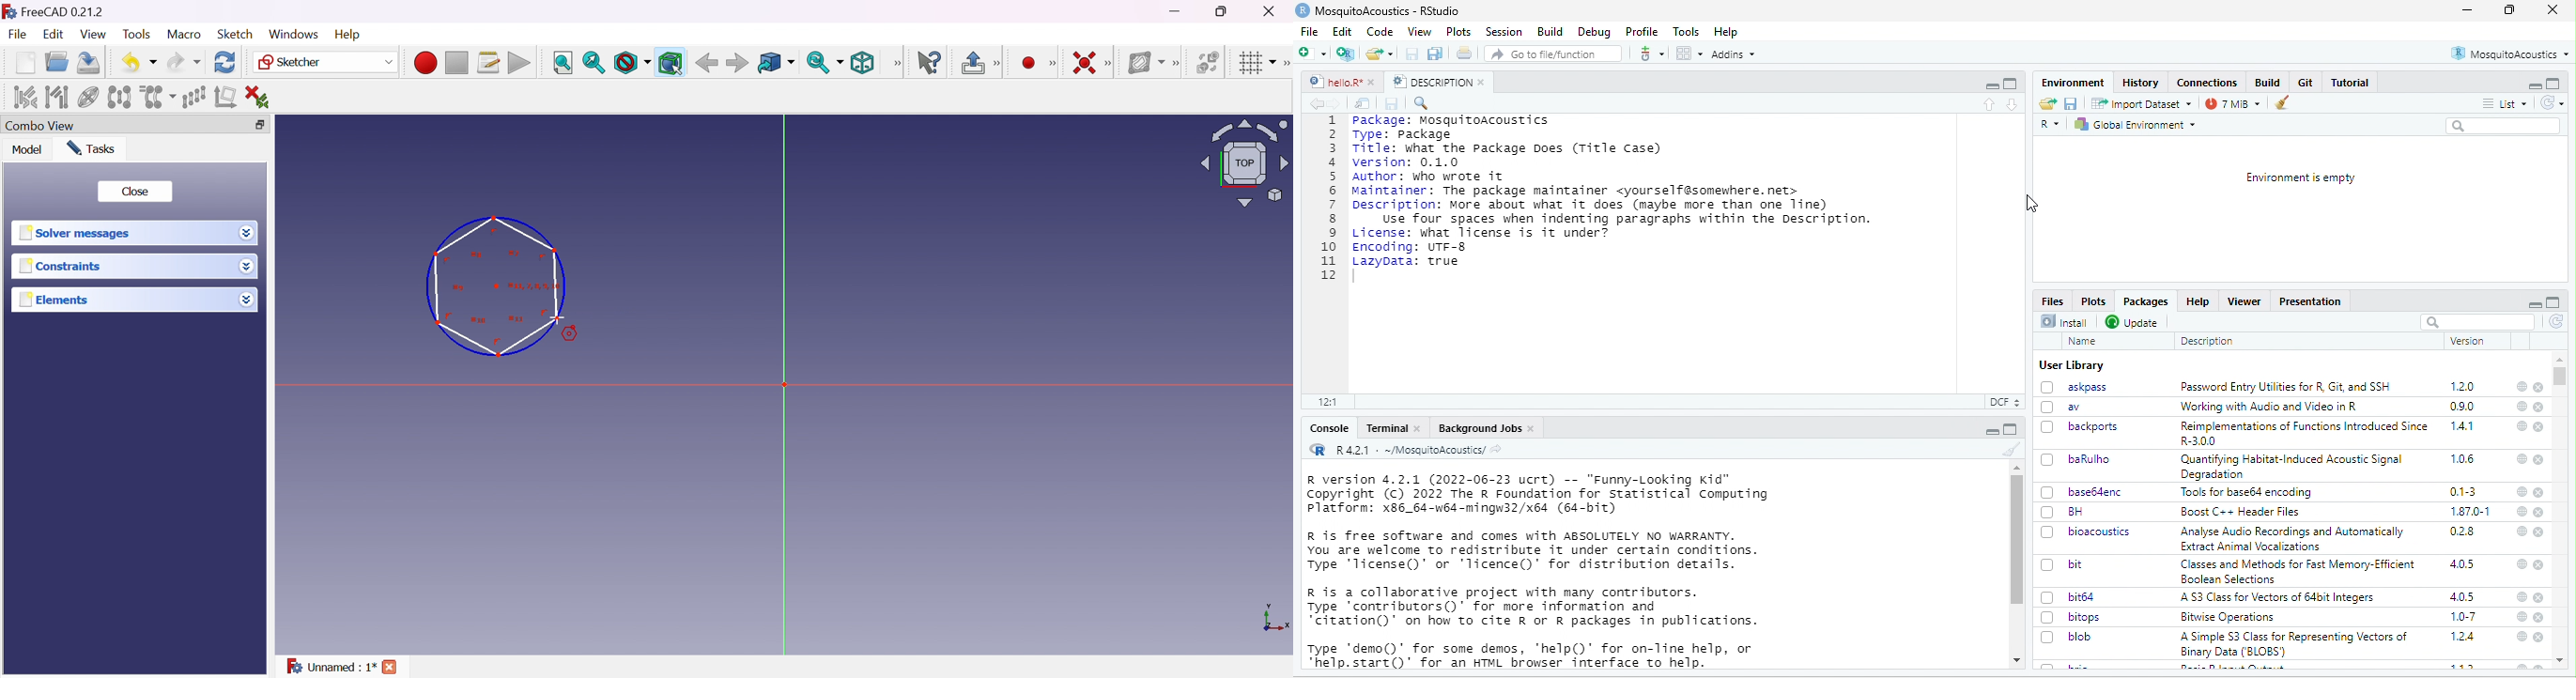 This screenshot has height=700, width=2576. I want to click on Background Jobs, so click(1485, 427).